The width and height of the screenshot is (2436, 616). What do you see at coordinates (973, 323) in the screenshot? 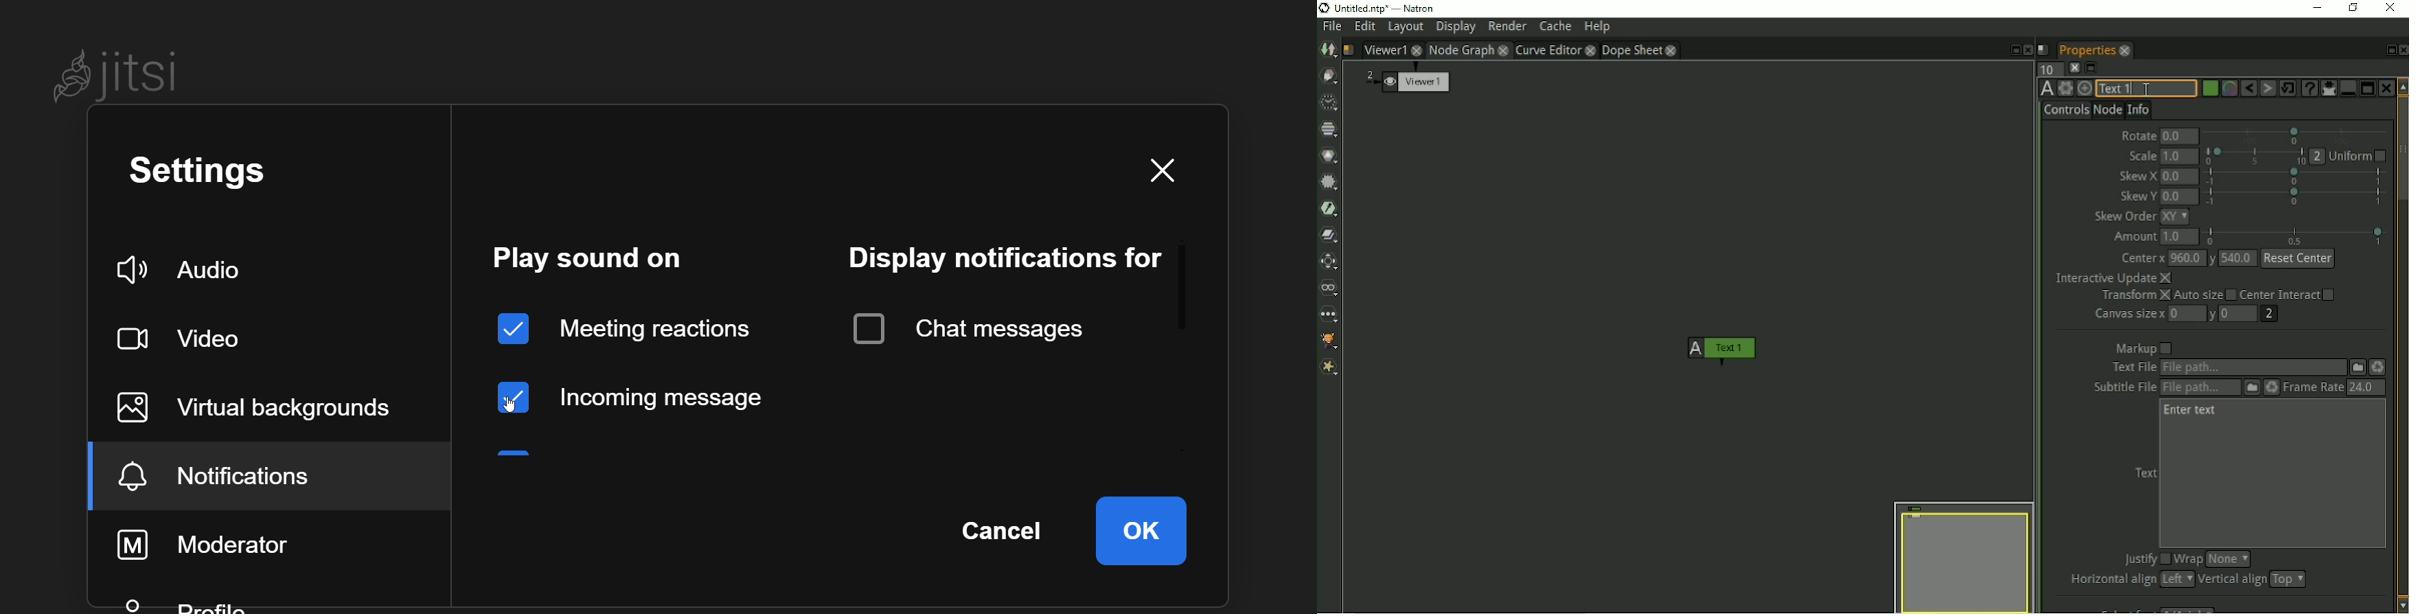
I see `chat message` at bounding box center [973, 323].